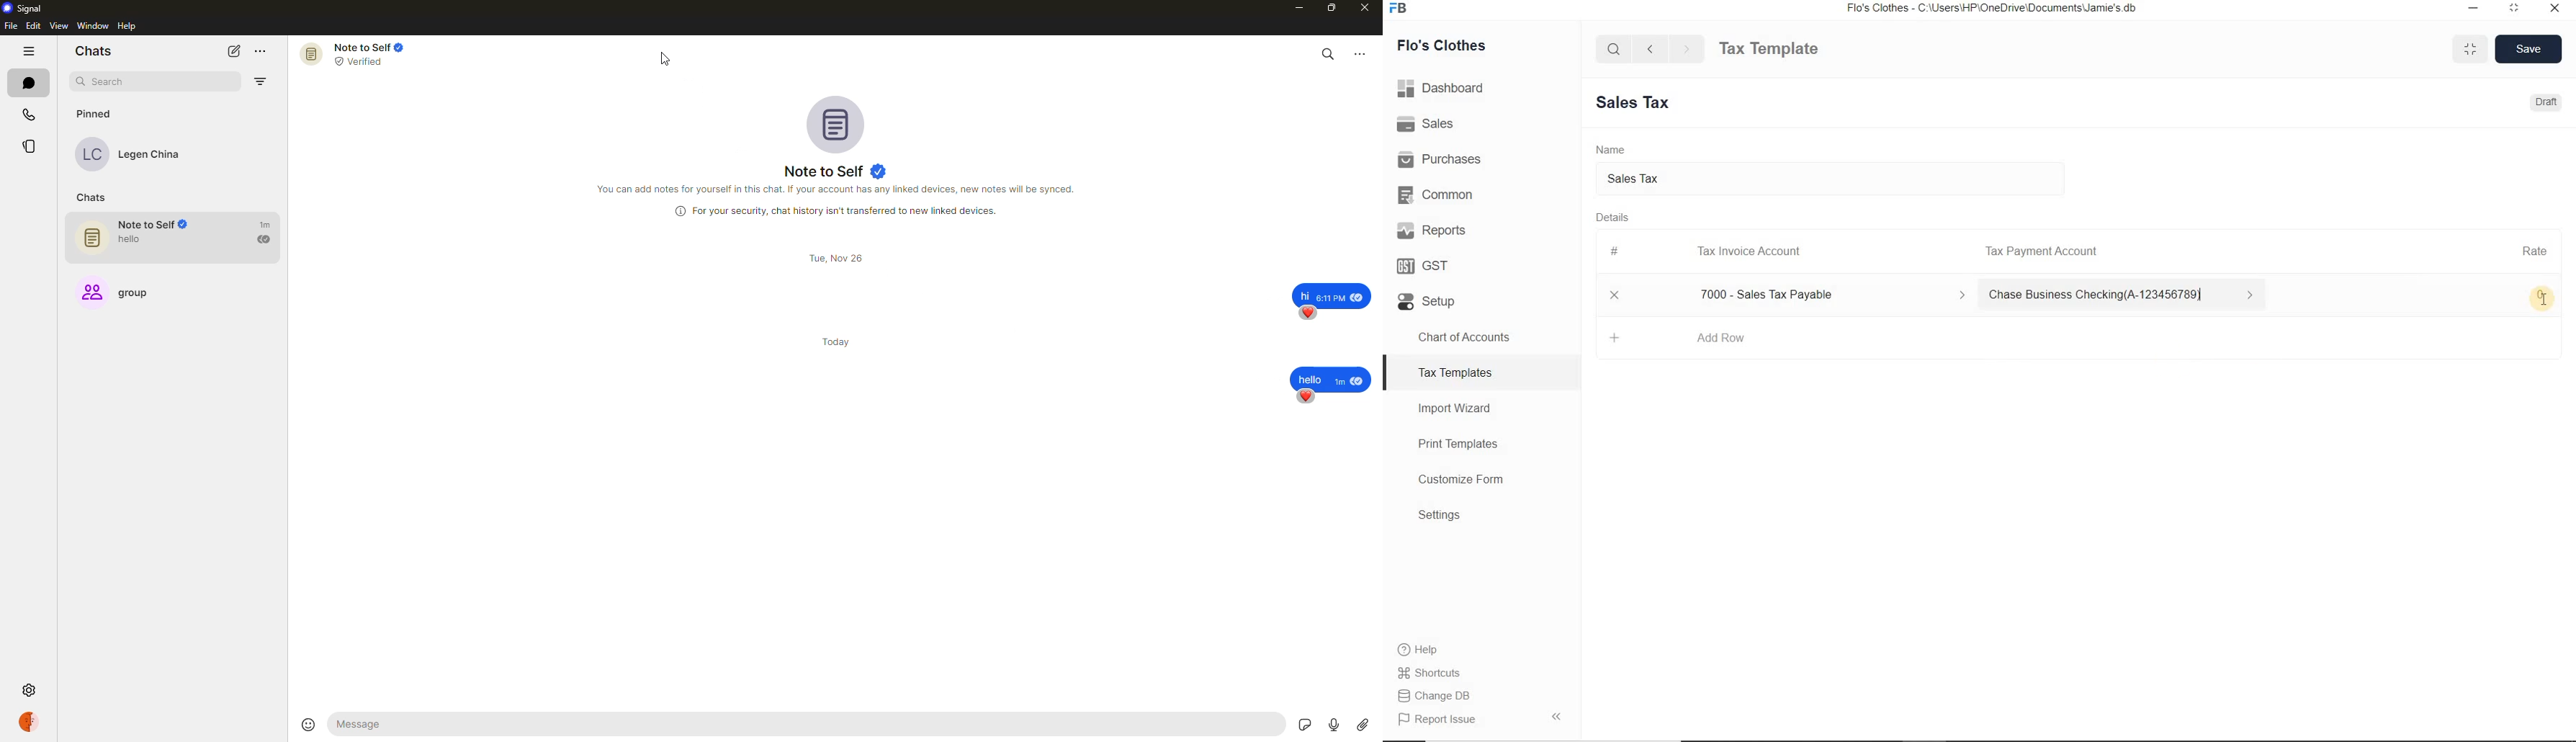 Image resolution: width=2576 pixels, height=756 pixels. Describe the element at coordinates (2548, 102) in the screenshot. I see `Draft` at that location.